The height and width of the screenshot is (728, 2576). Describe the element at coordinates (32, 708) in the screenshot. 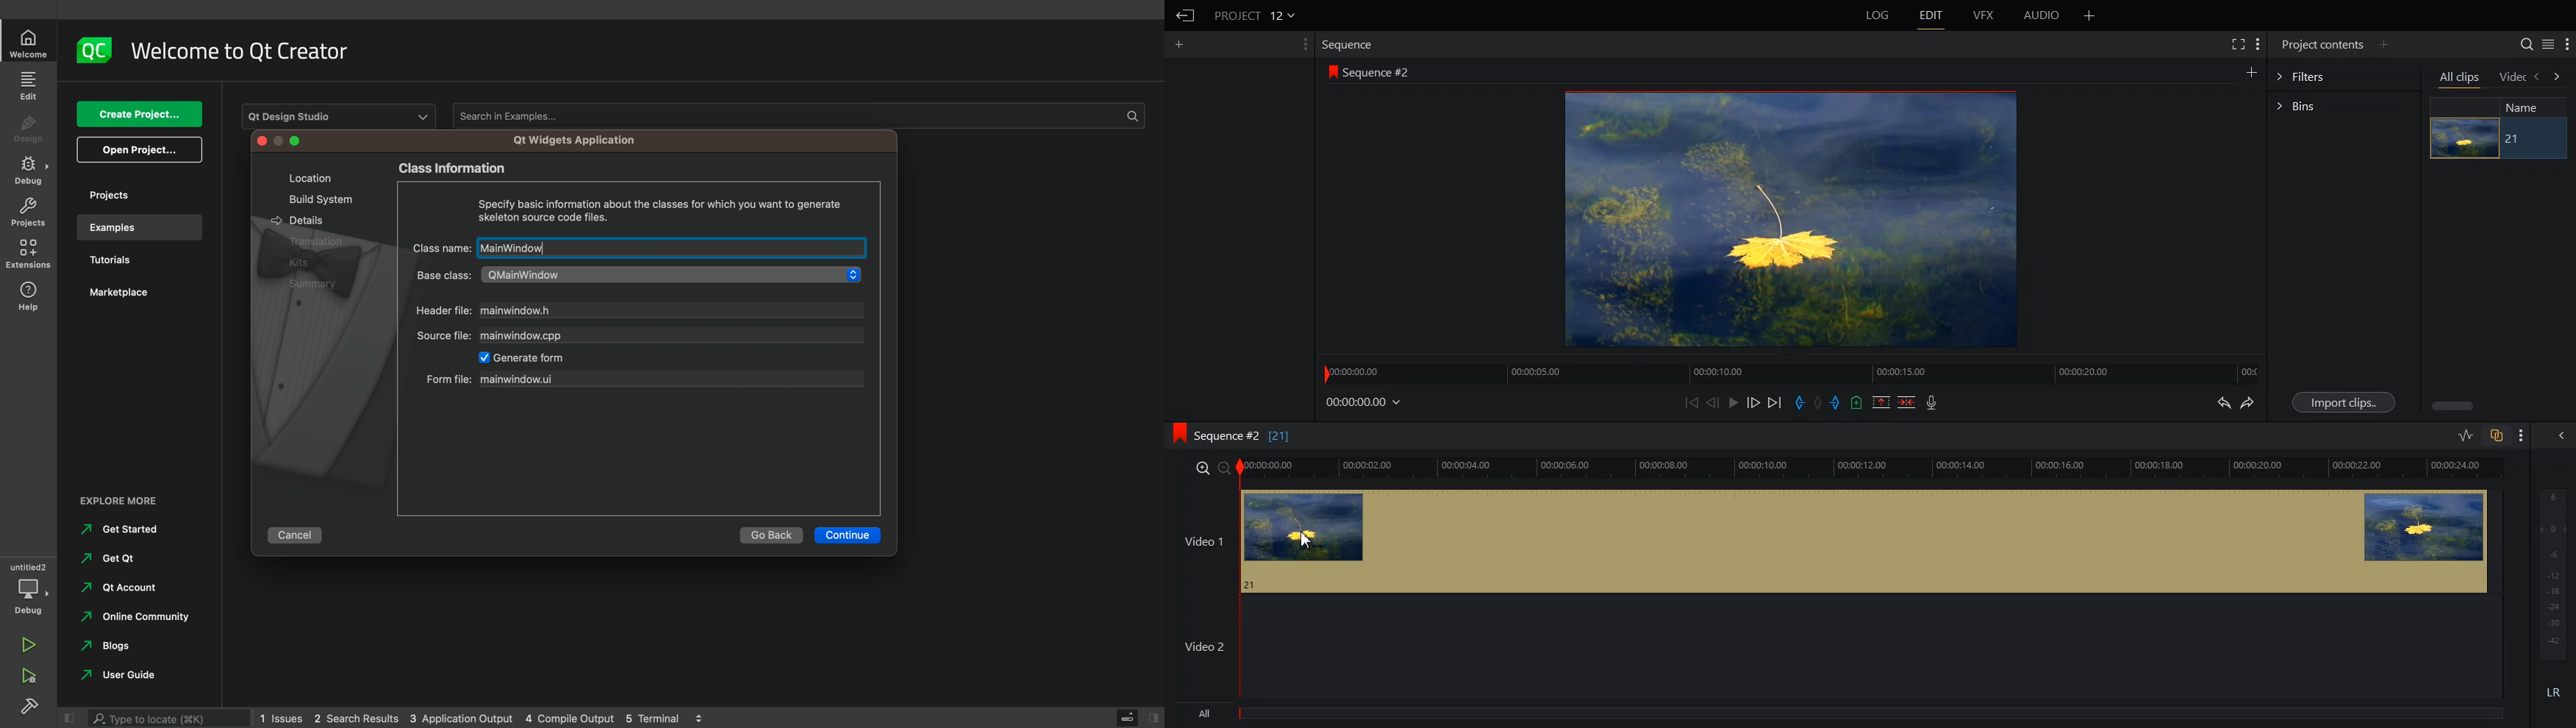

I see `` at that location.